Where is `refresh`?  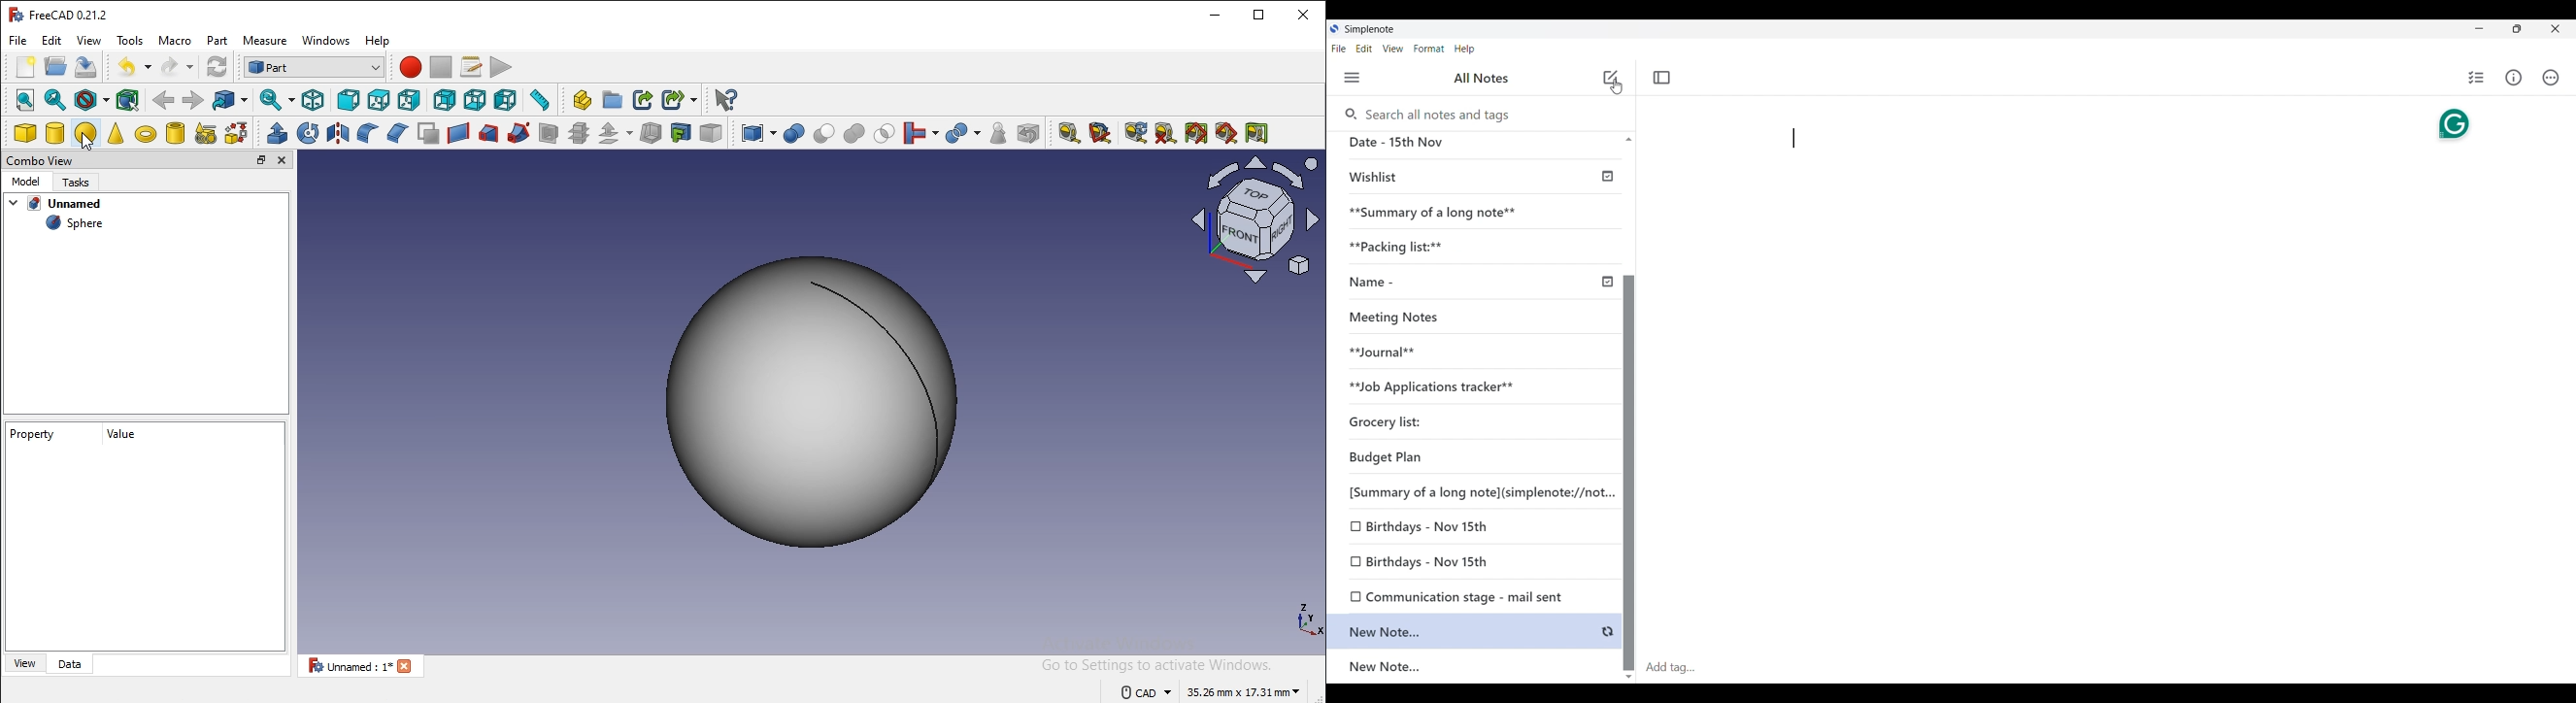
refresh is located at coordinates (1136, 132).